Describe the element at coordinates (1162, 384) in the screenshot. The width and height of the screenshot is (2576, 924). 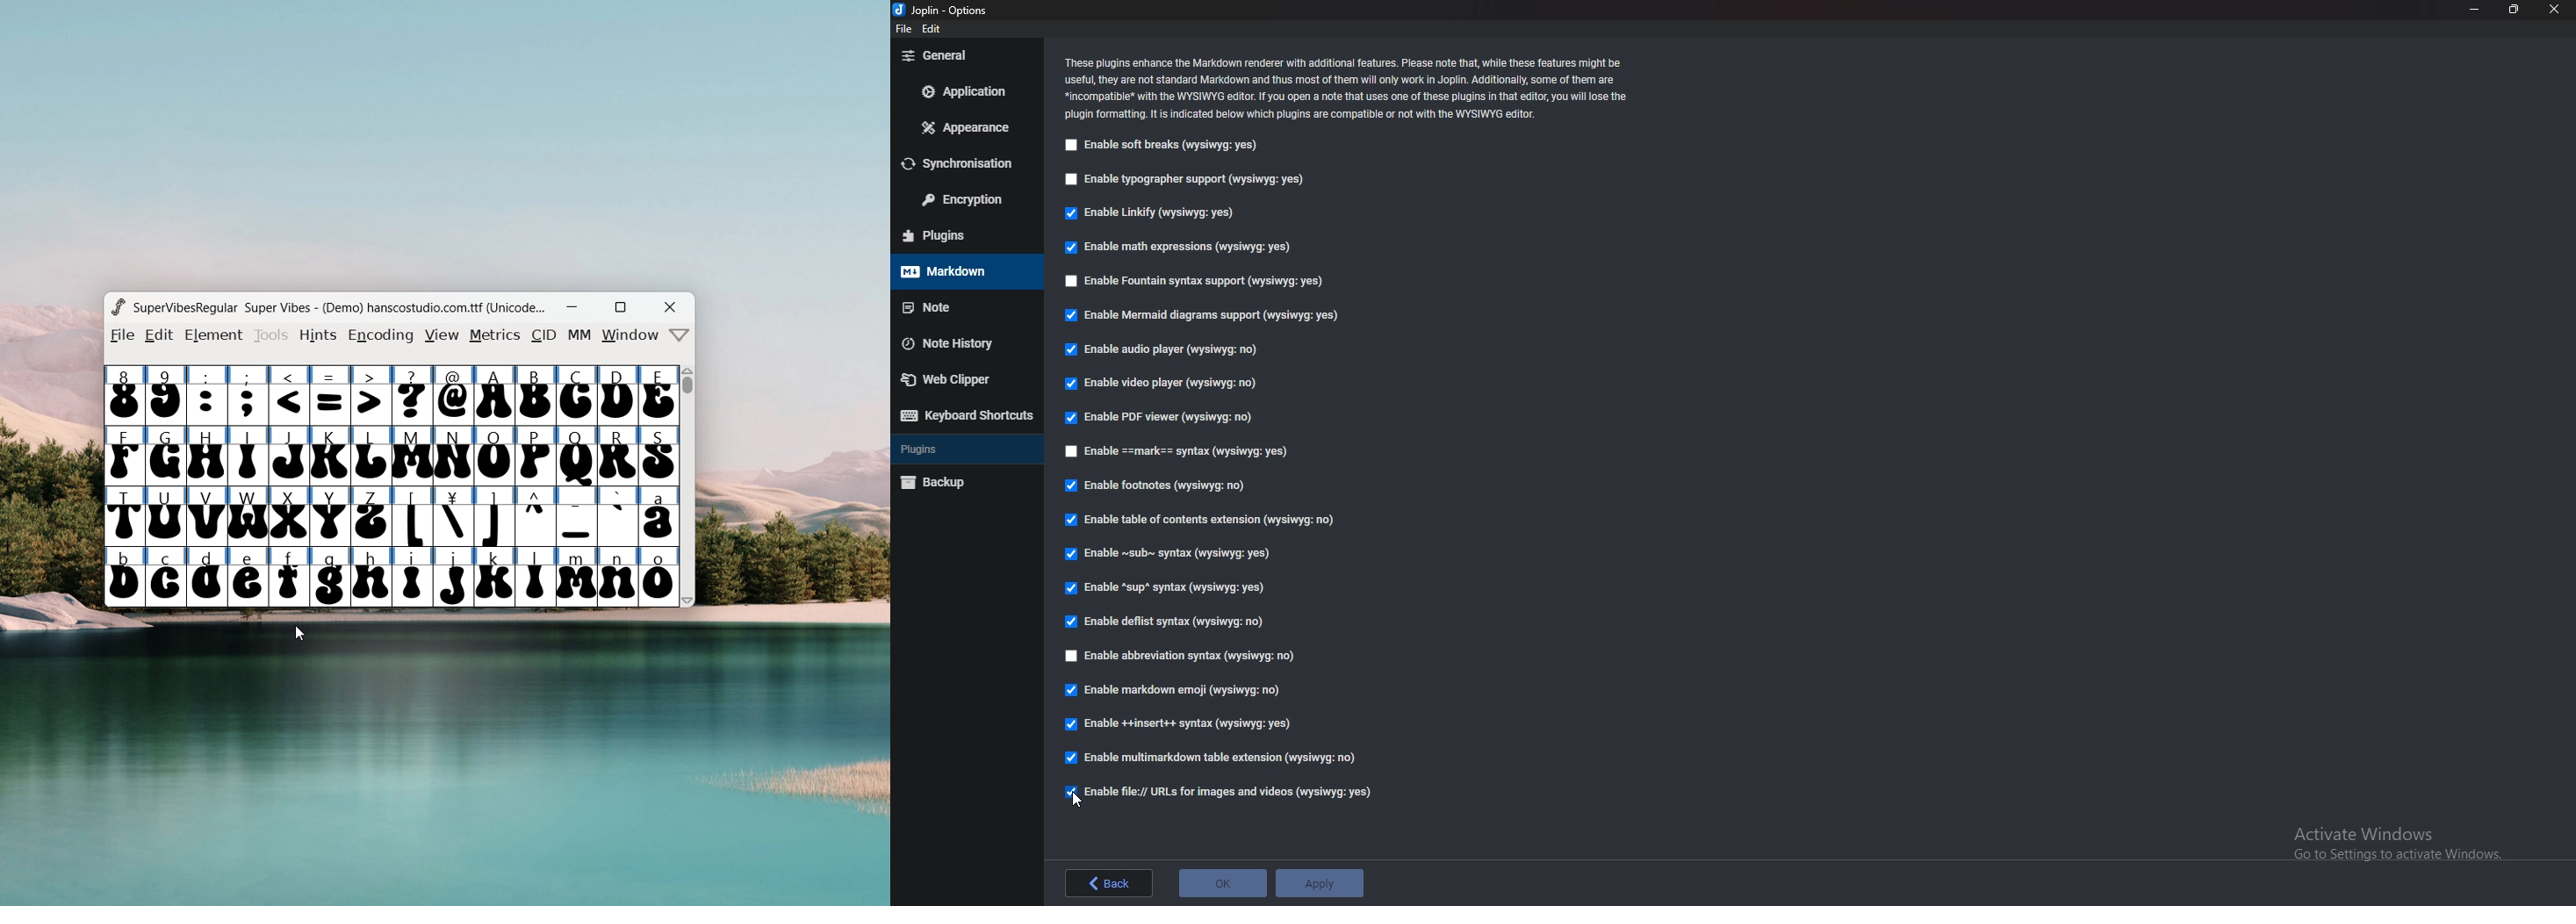
I see `Enable video player` at that location.